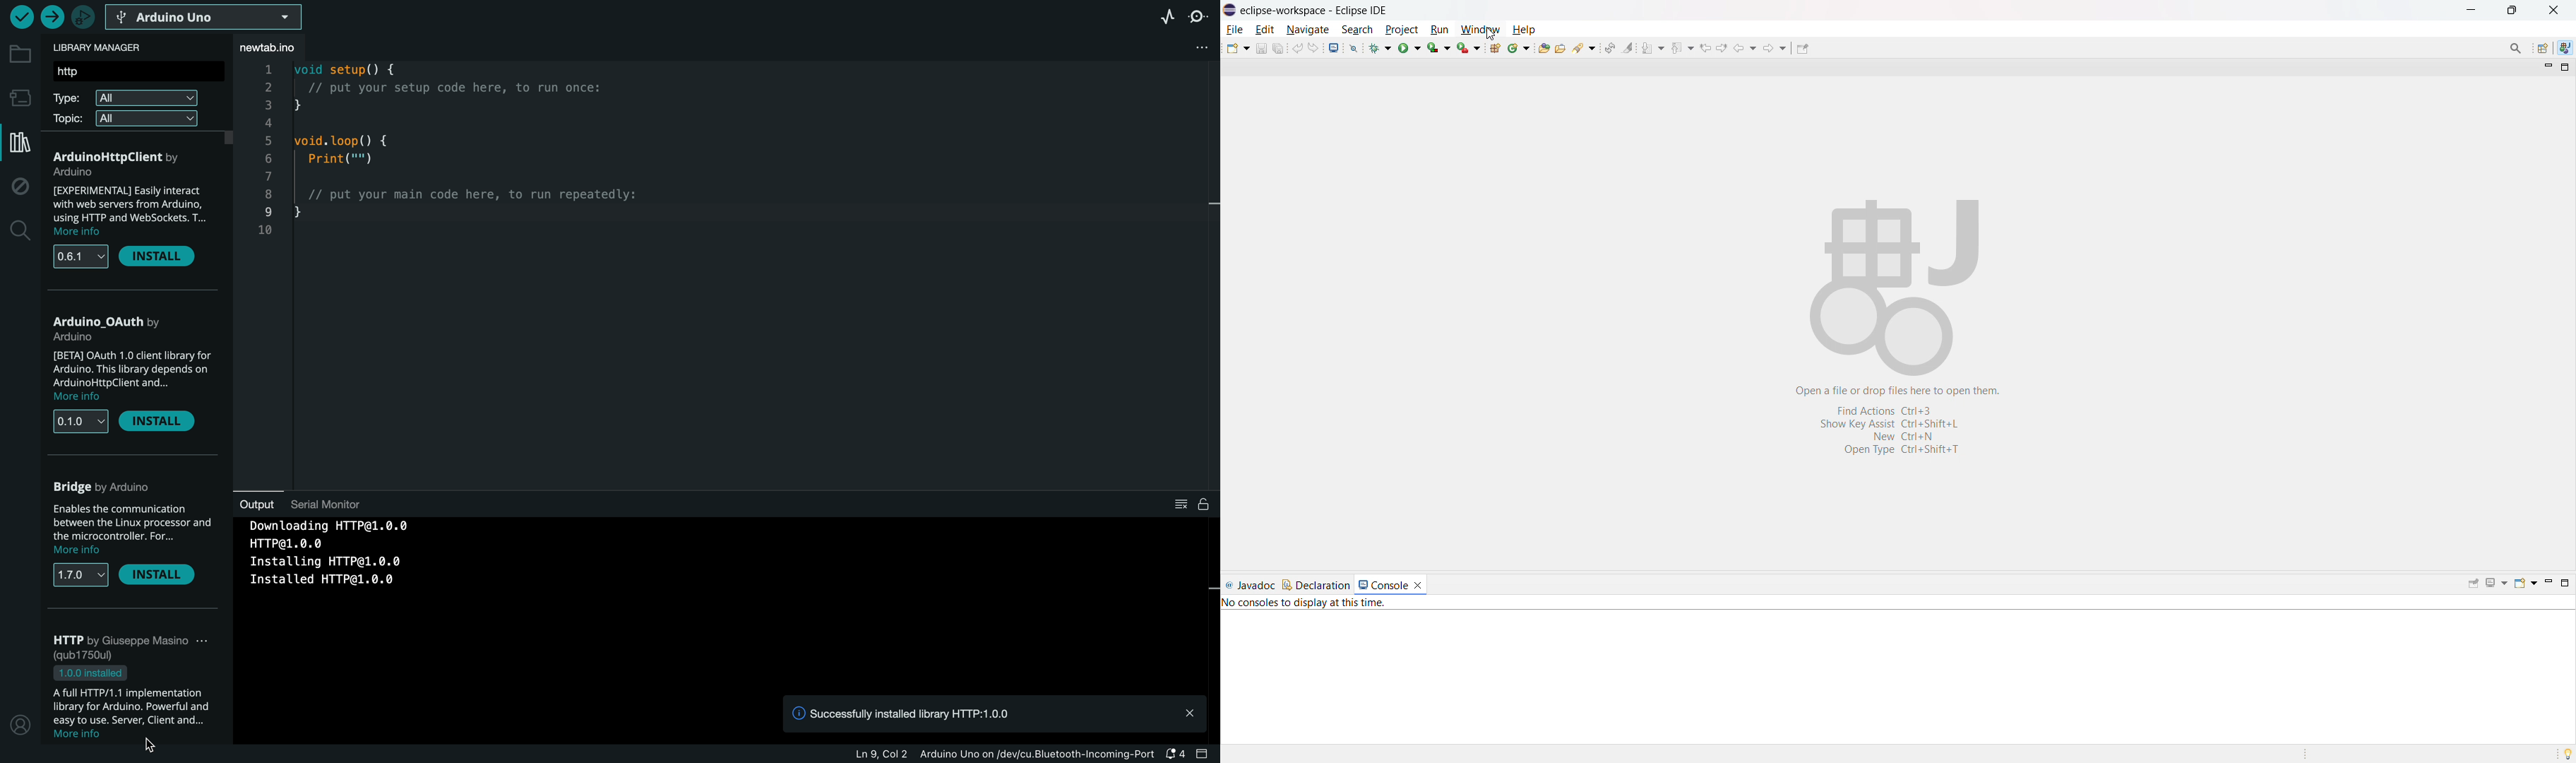  What do you see at coordinates (1892, 287) in the screenshot?
I see `IDE Welcome Screen Icon` at bounding box center [1892, 287].